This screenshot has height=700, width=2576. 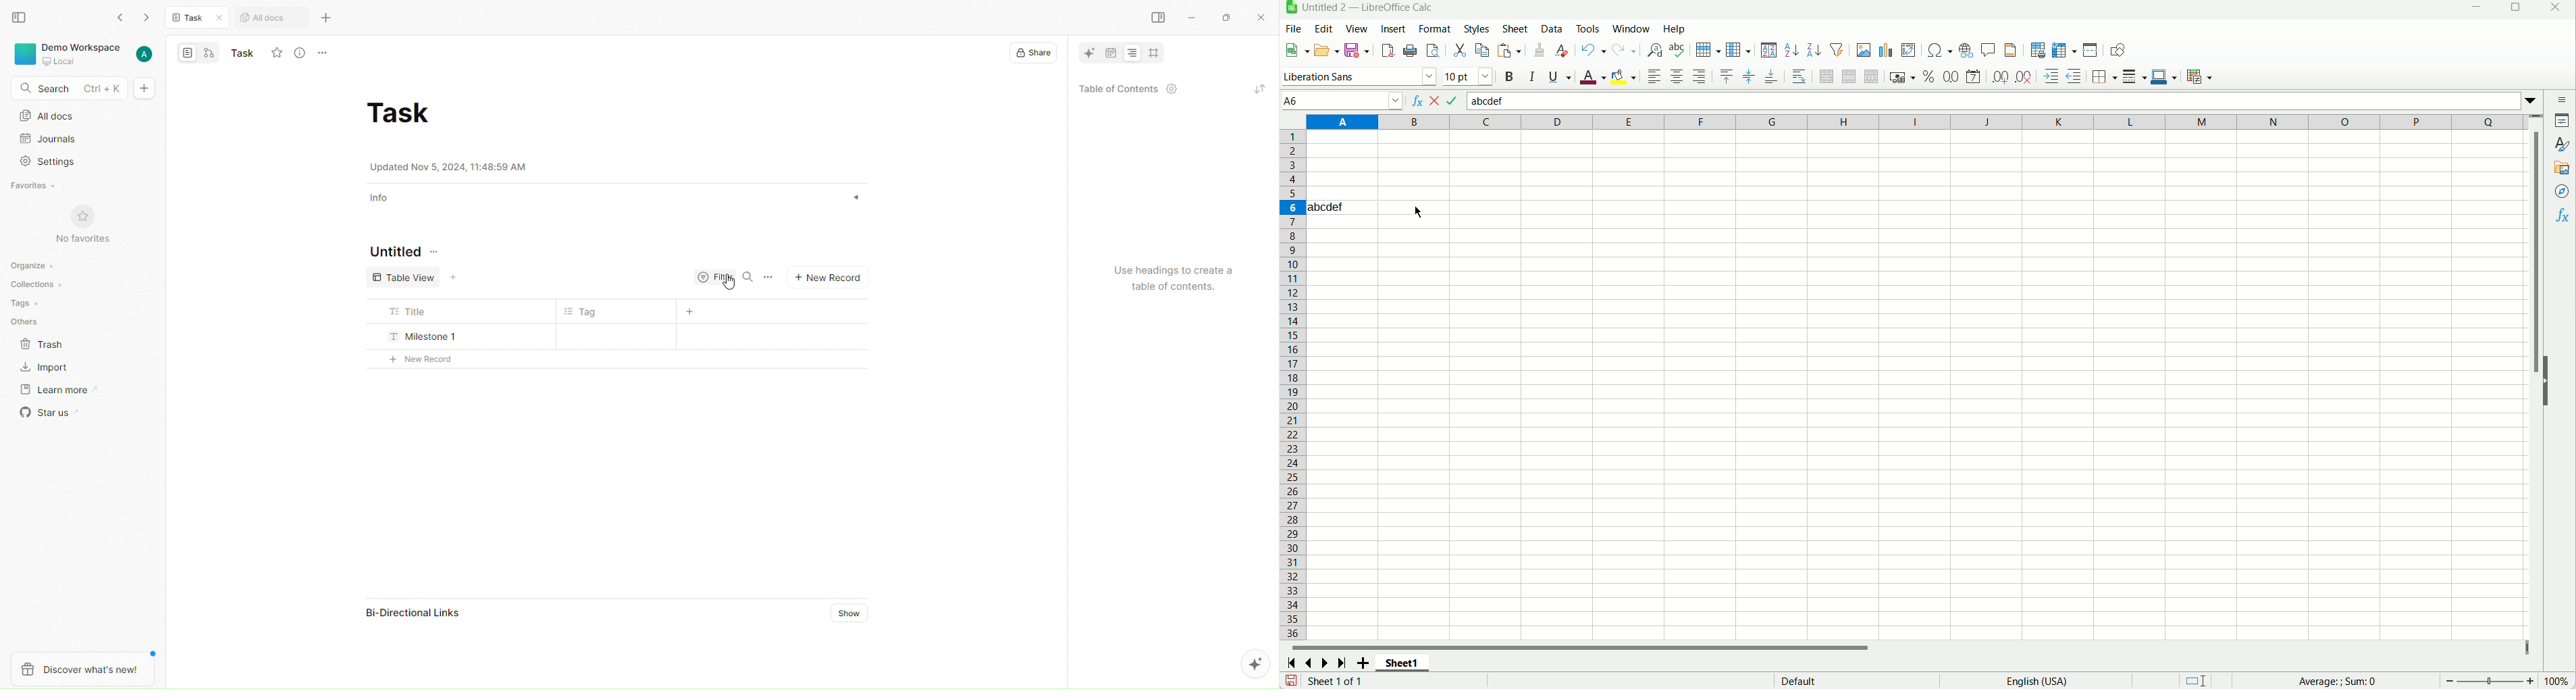 I want to click on rows, so click(x=1292, y=385).